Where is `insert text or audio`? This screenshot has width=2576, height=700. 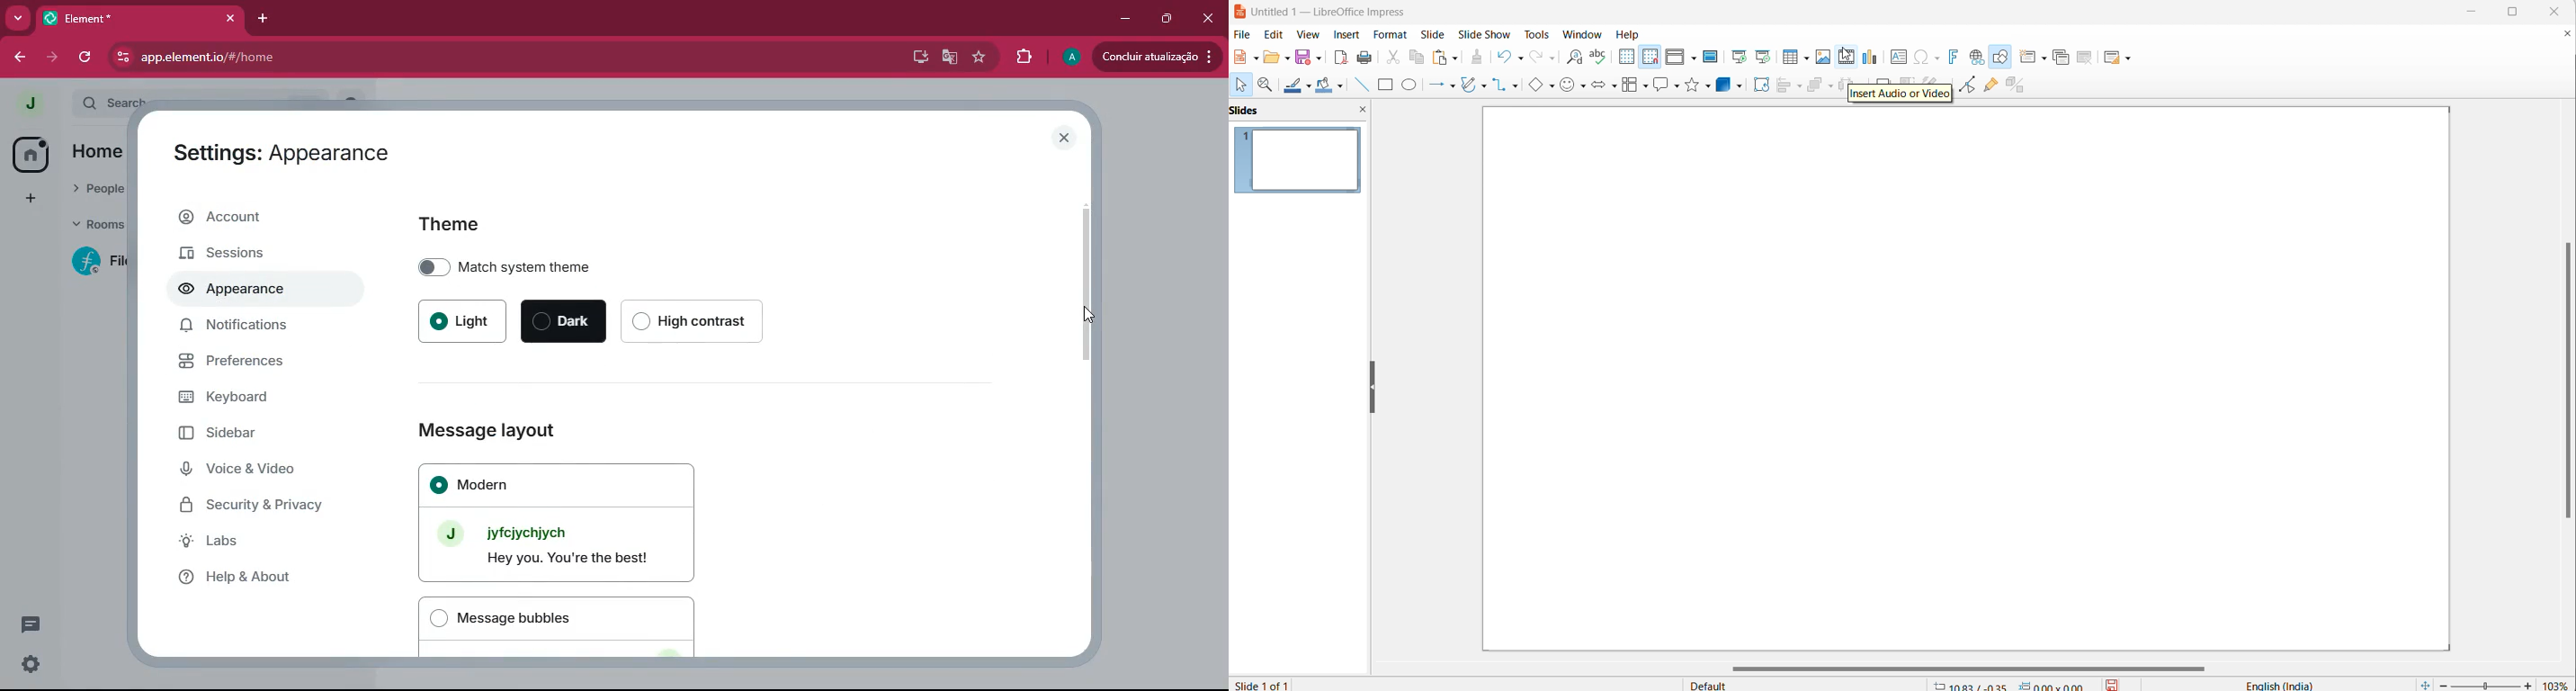
insert text or audio is located at coordinates (1899, 96).